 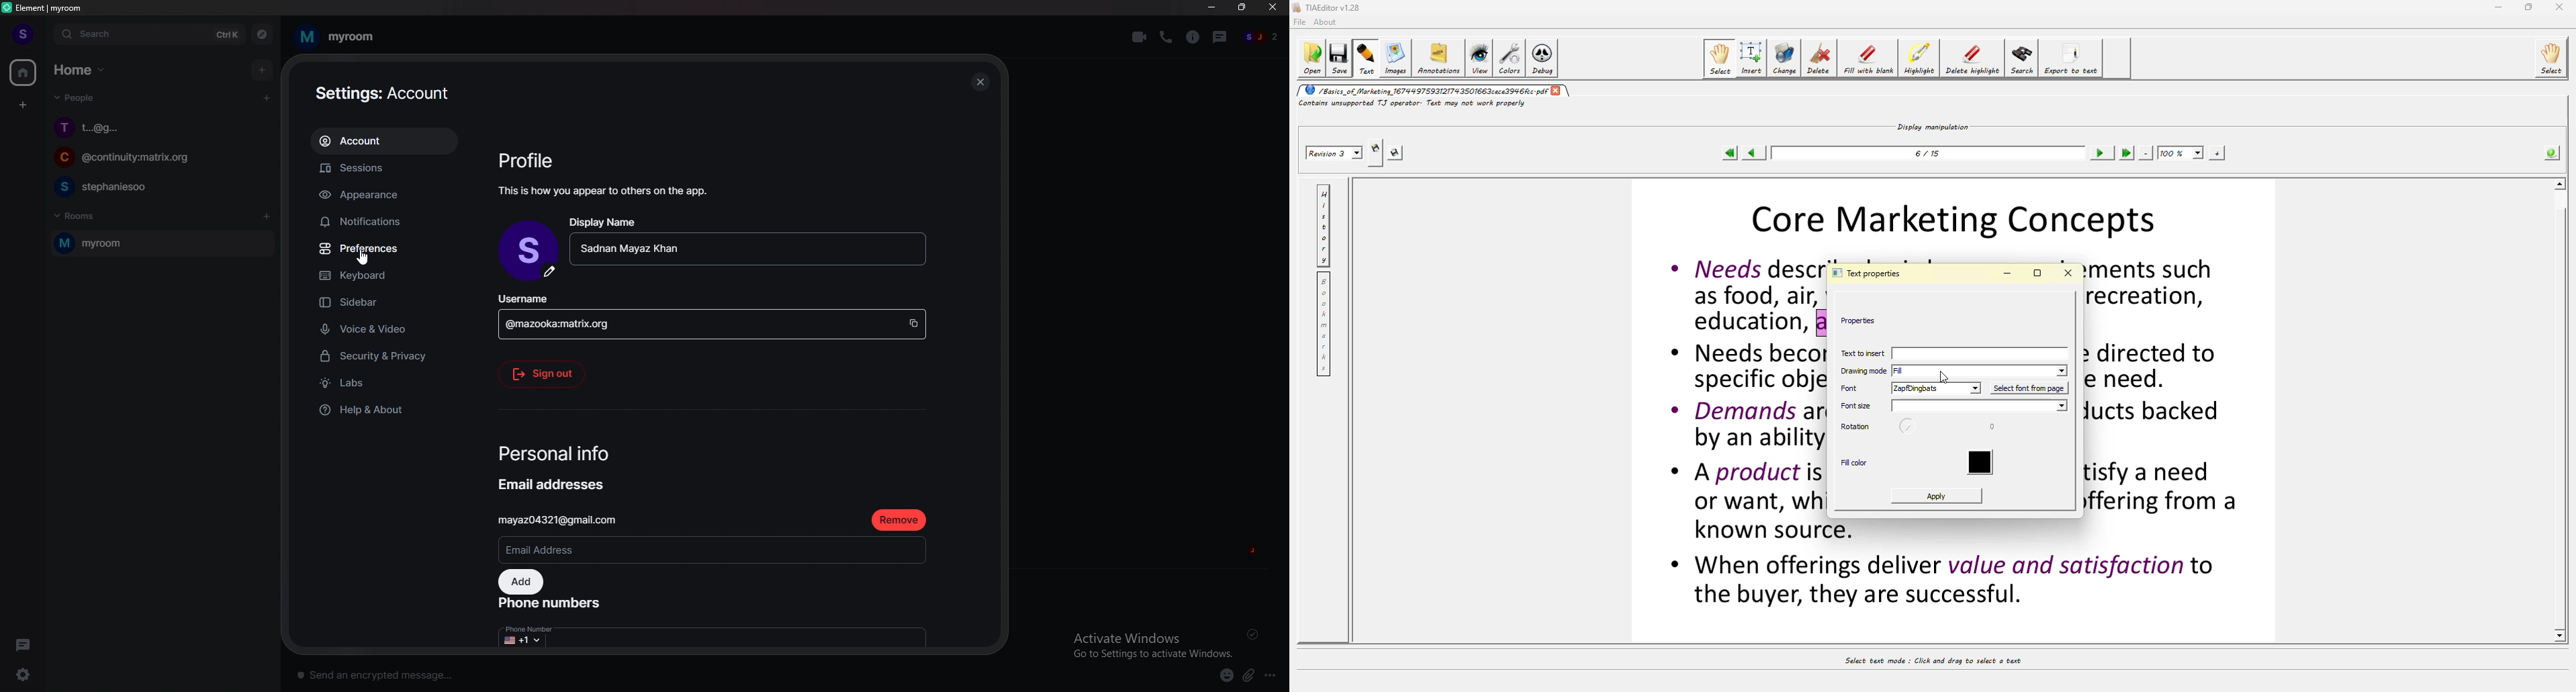 I want to click on room, so click(x=159, y=244).